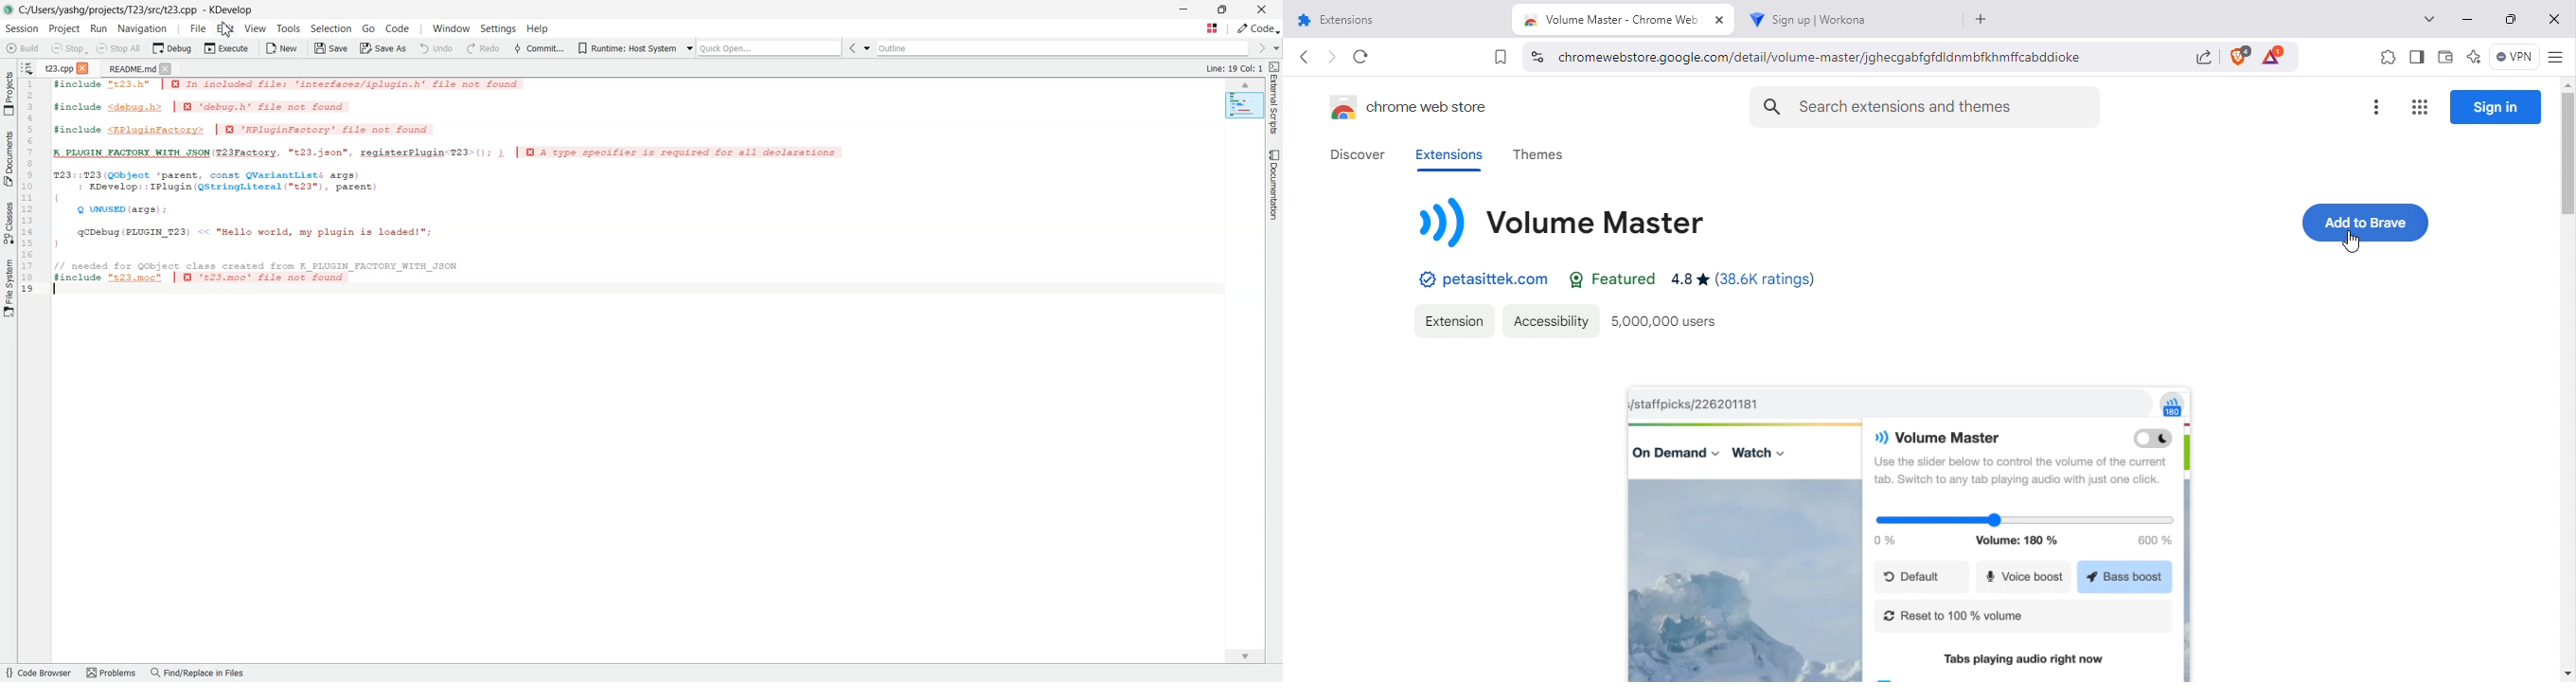 Image resolution: width=2576 pixels, height=700 pixels. I want to click on Google apps, so click(2418, 107).